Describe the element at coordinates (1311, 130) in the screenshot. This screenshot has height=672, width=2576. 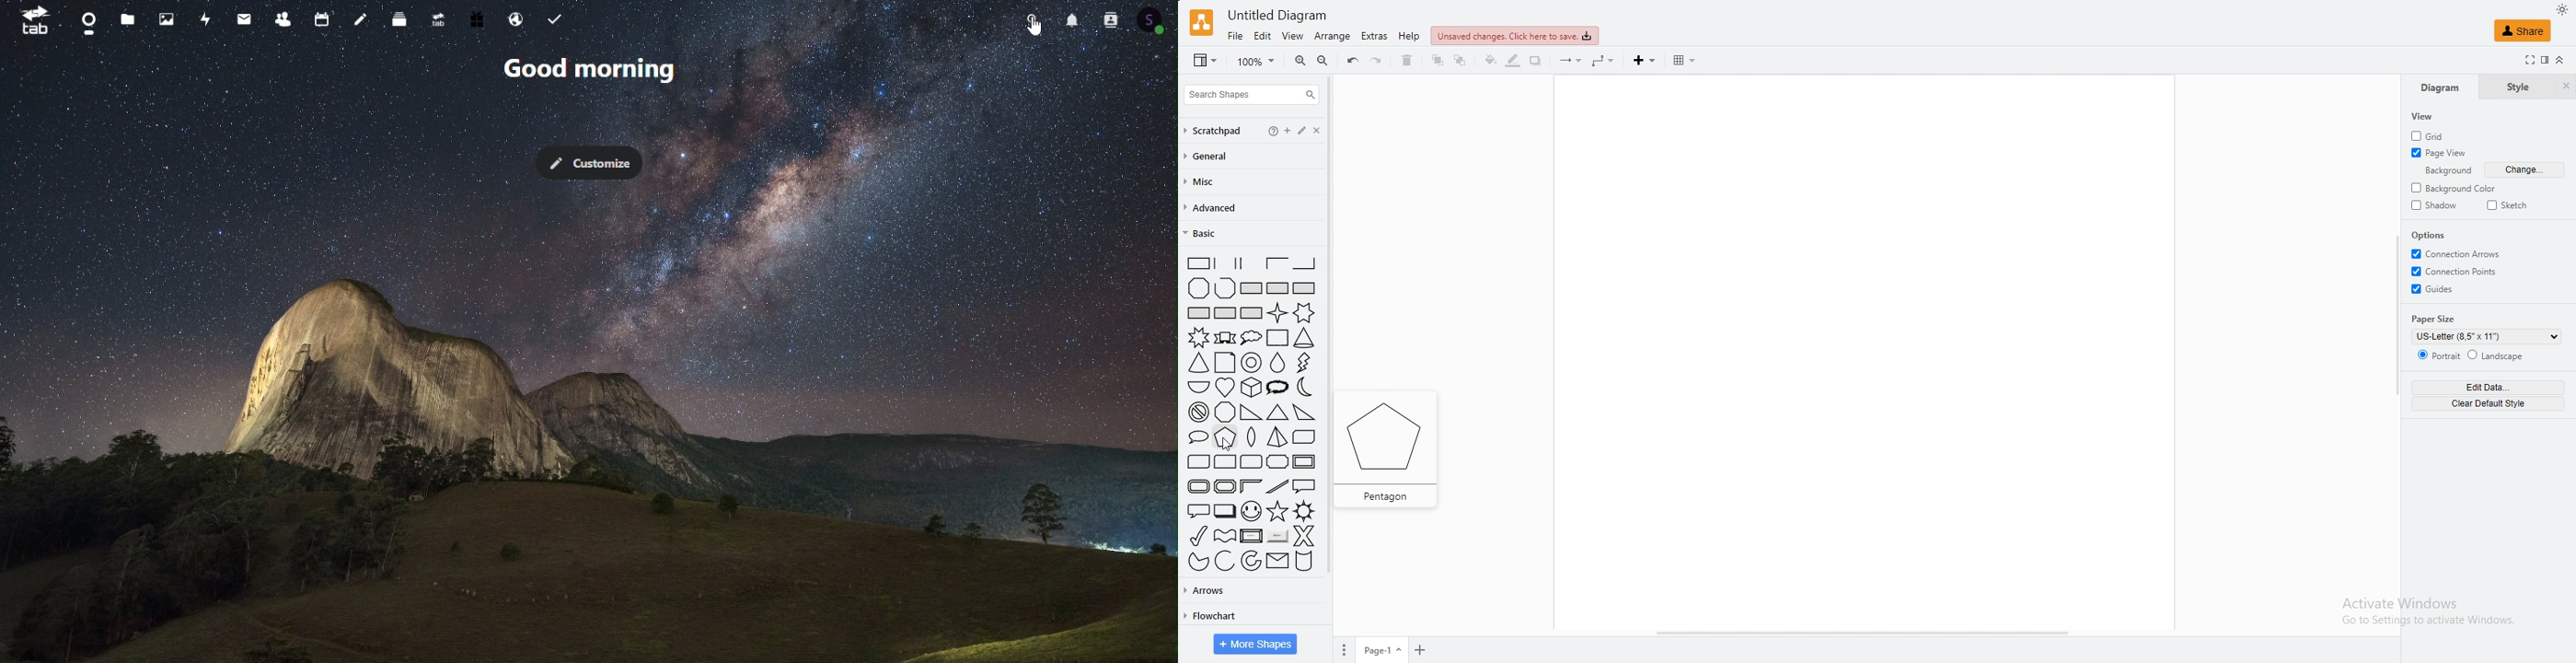
I see `edit` at that location.